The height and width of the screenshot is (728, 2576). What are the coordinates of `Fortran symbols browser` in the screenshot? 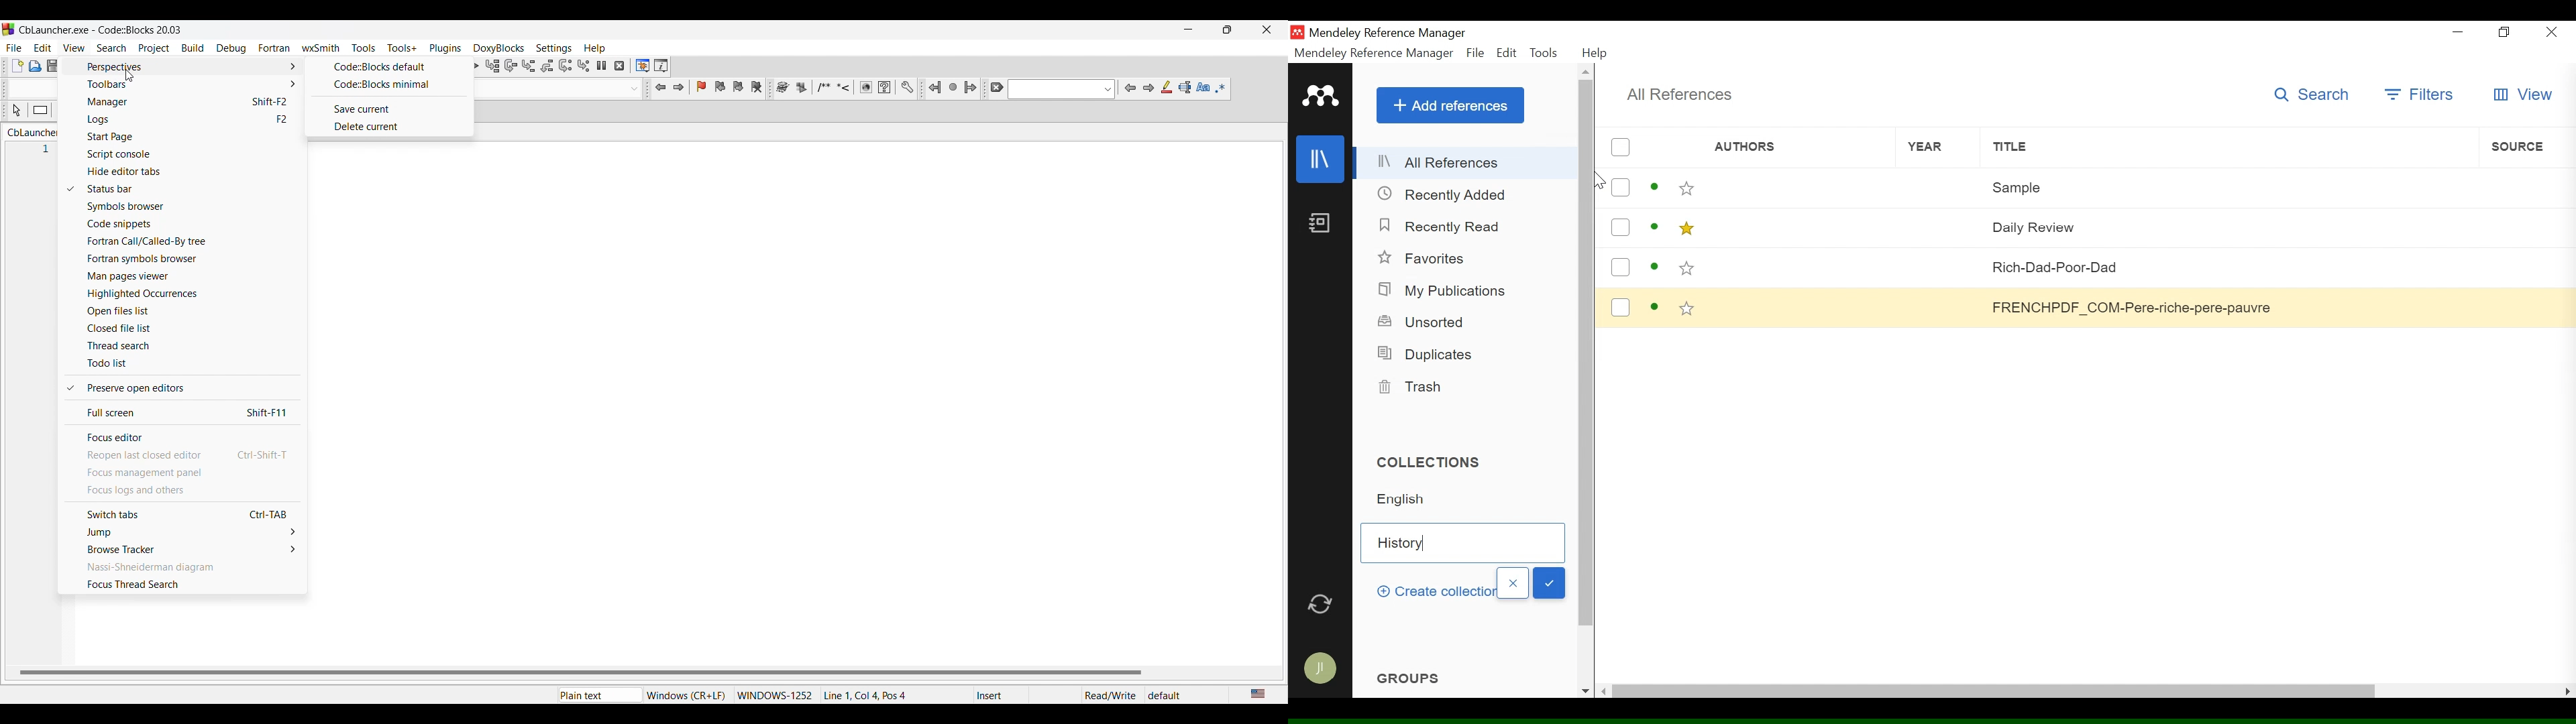 It's located at (193, 259).